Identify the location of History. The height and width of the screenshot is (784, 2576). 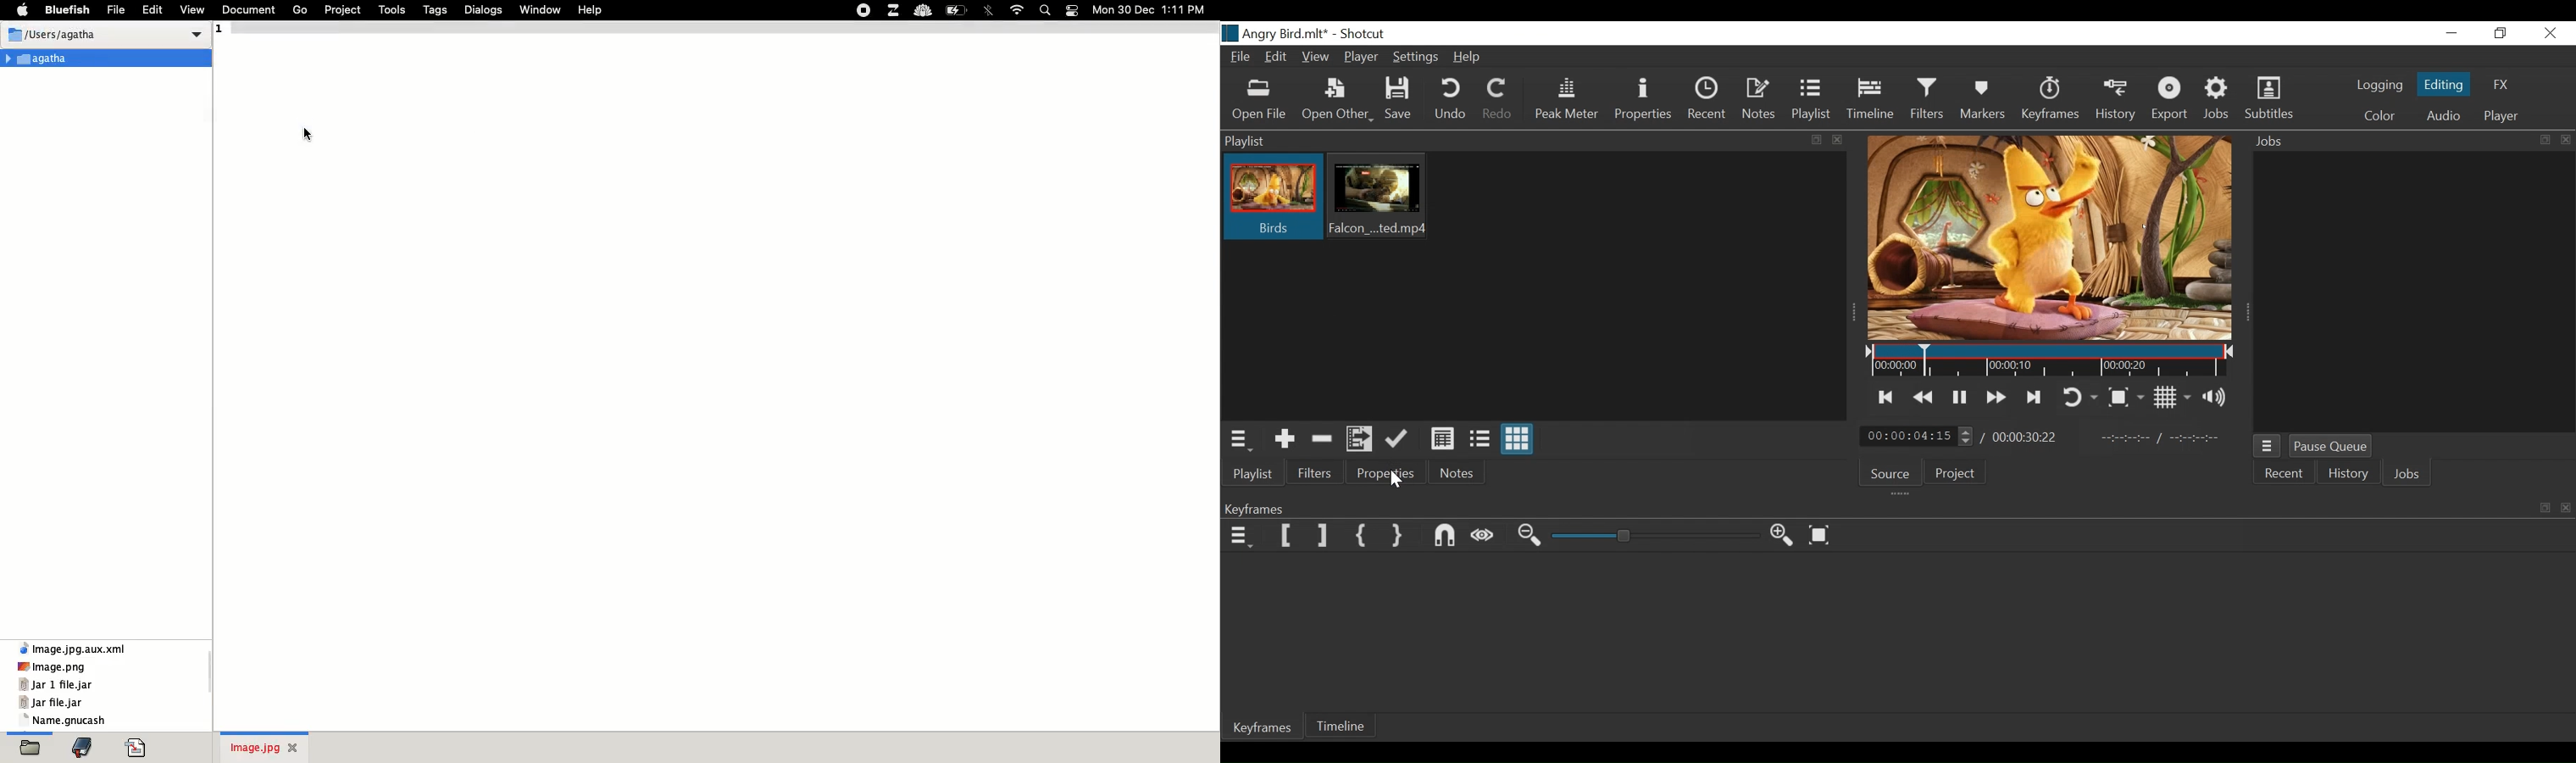
(2350, 474).